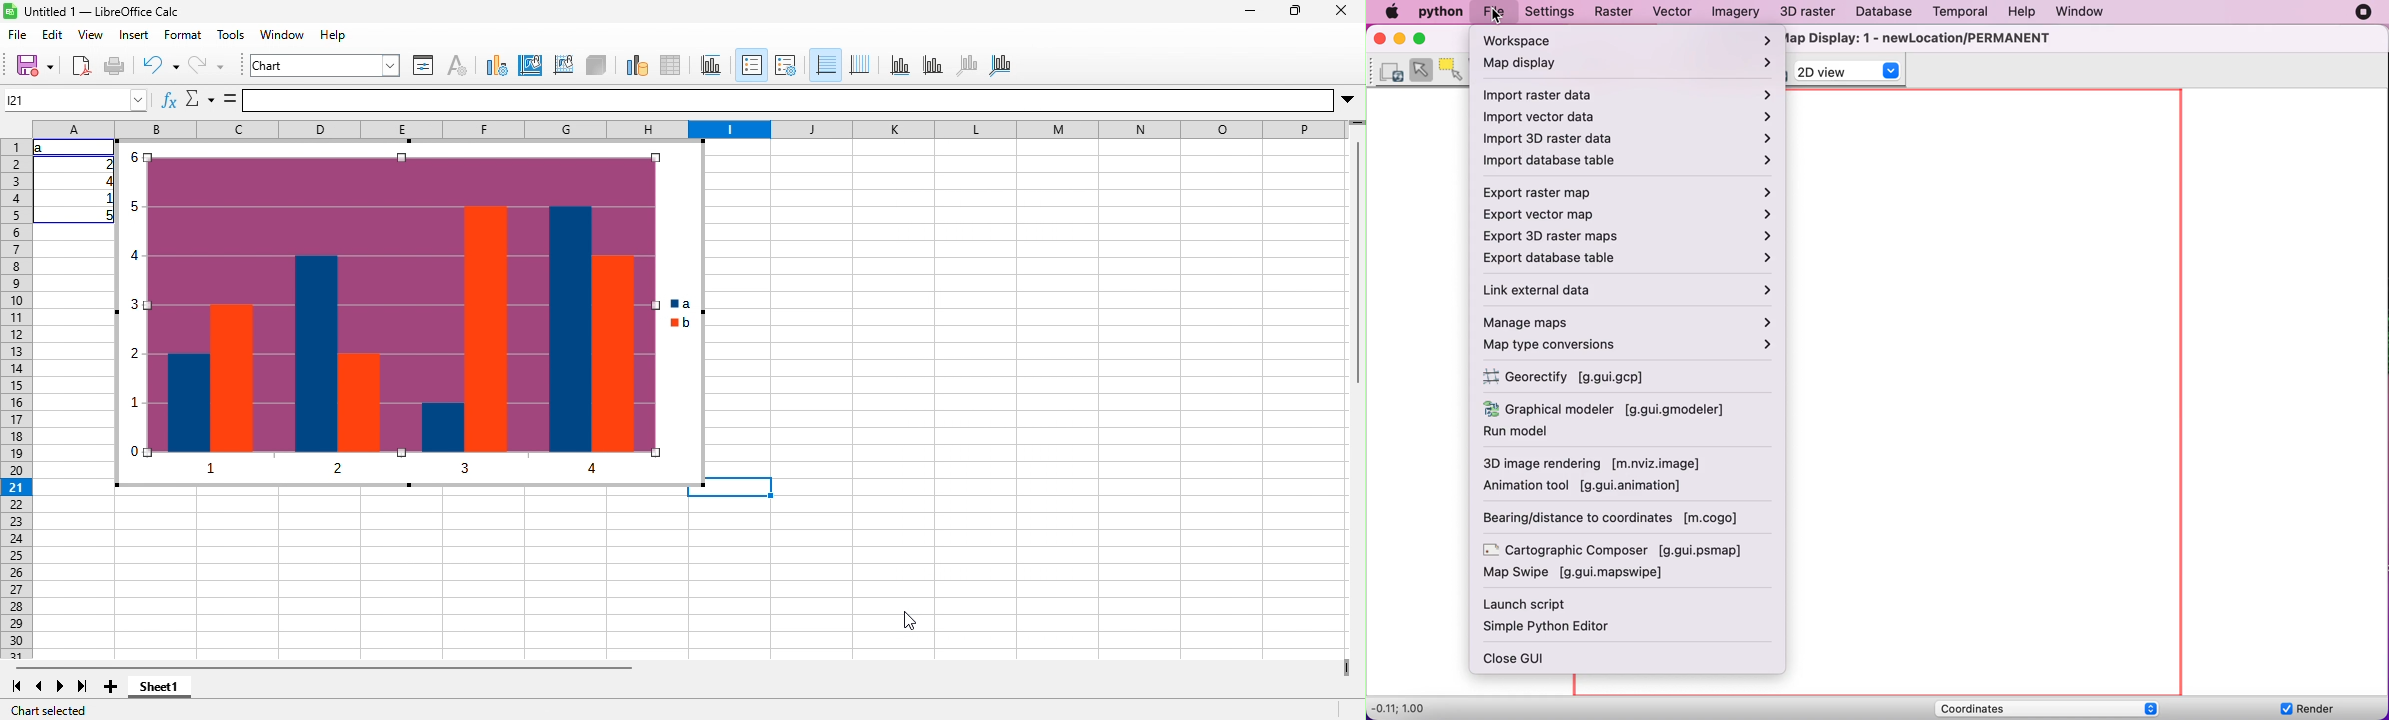 This screenshot has width=2408, height=728. Describe the element at coordinates (114, 66) in the screenshot. I see `print` at that location.